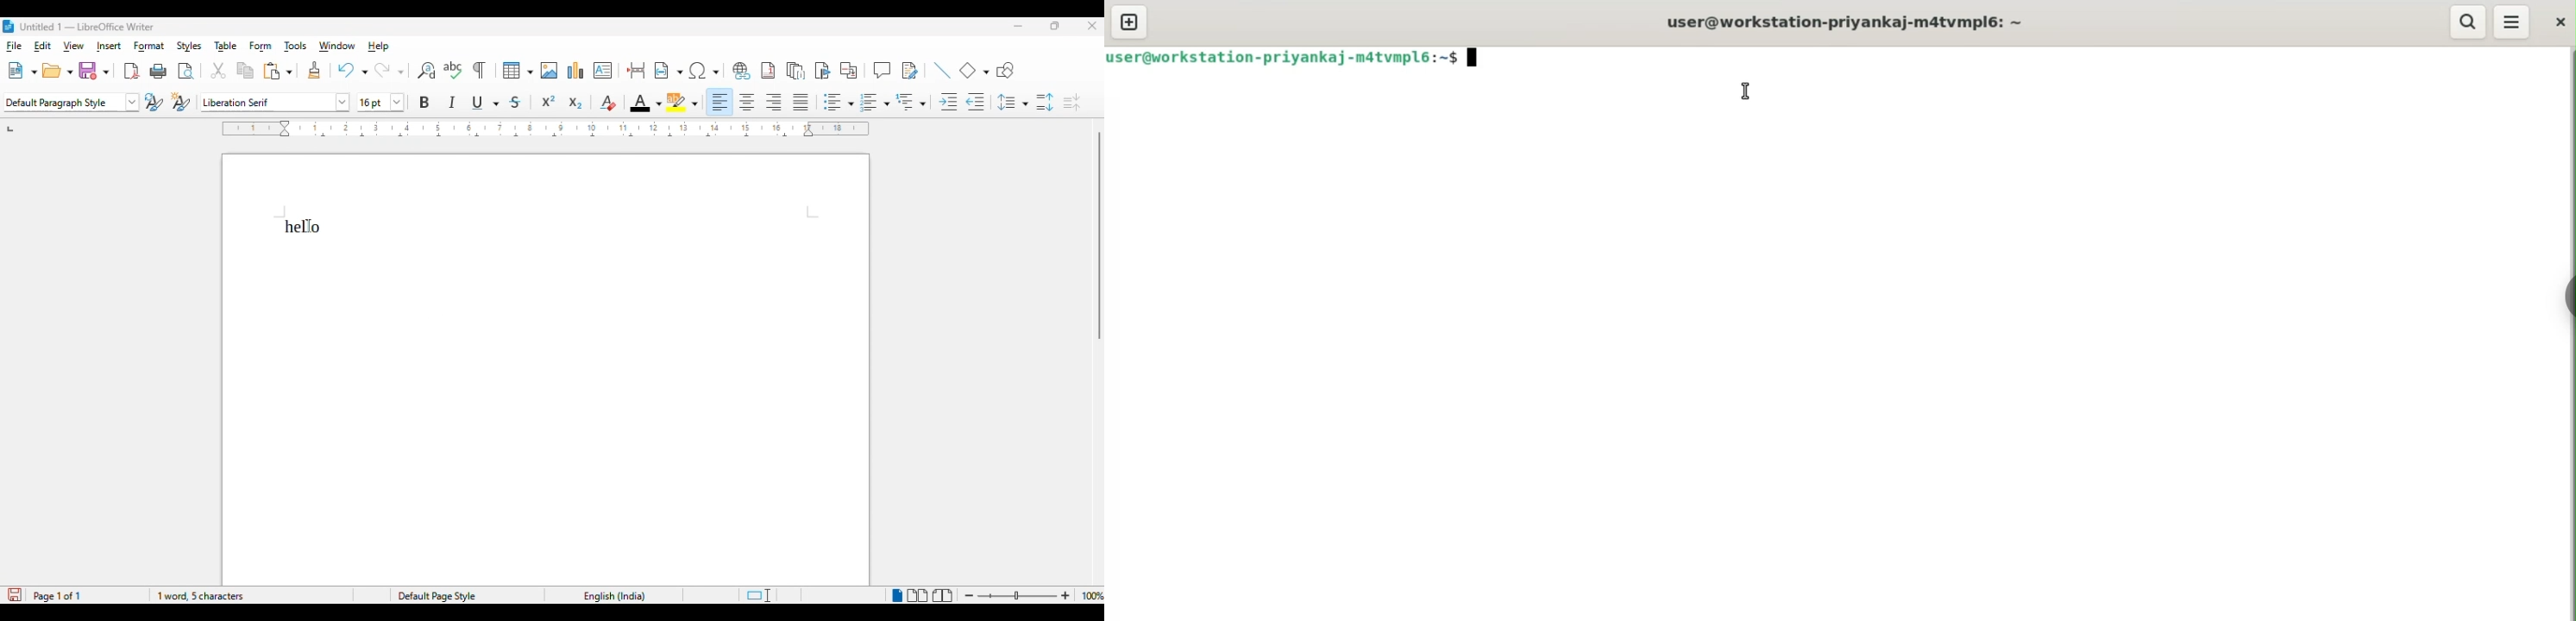 The height and width of the screenshot is (644, 2576). Describe the element at coordinates (646, 104) in the screenshot. I see `font color` at that location.